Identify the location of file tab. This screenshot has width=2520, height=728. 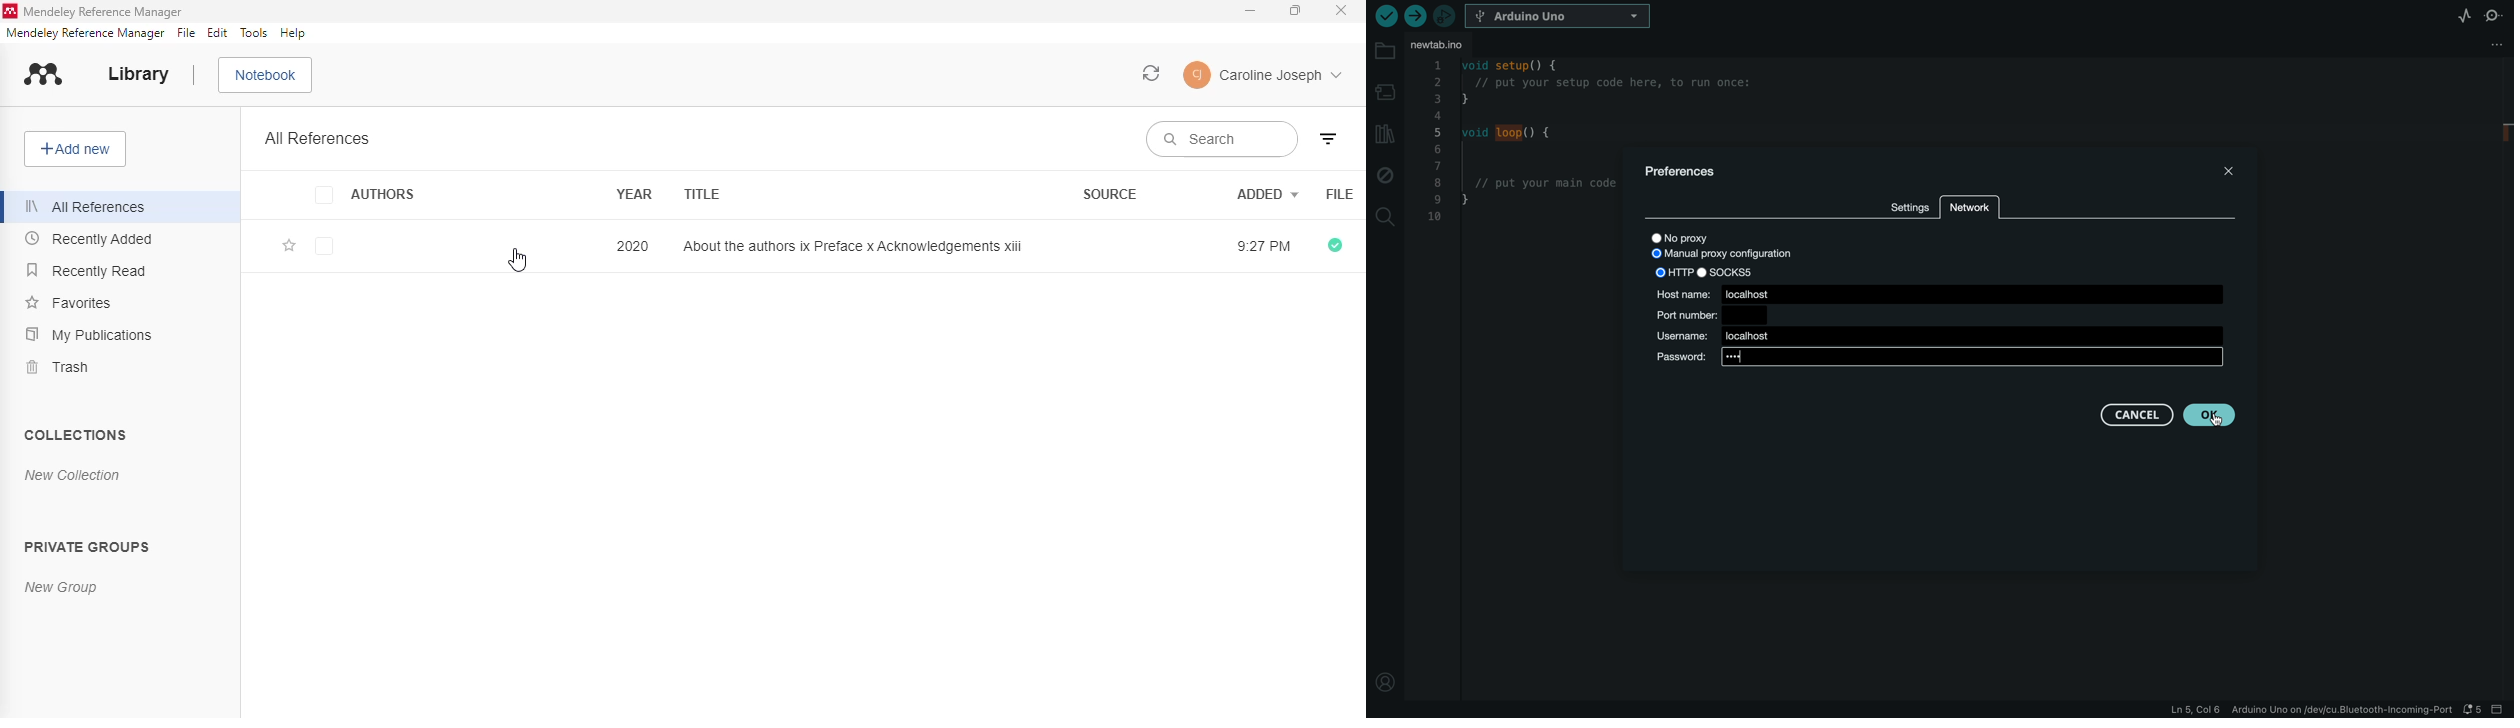
(1443, 47).